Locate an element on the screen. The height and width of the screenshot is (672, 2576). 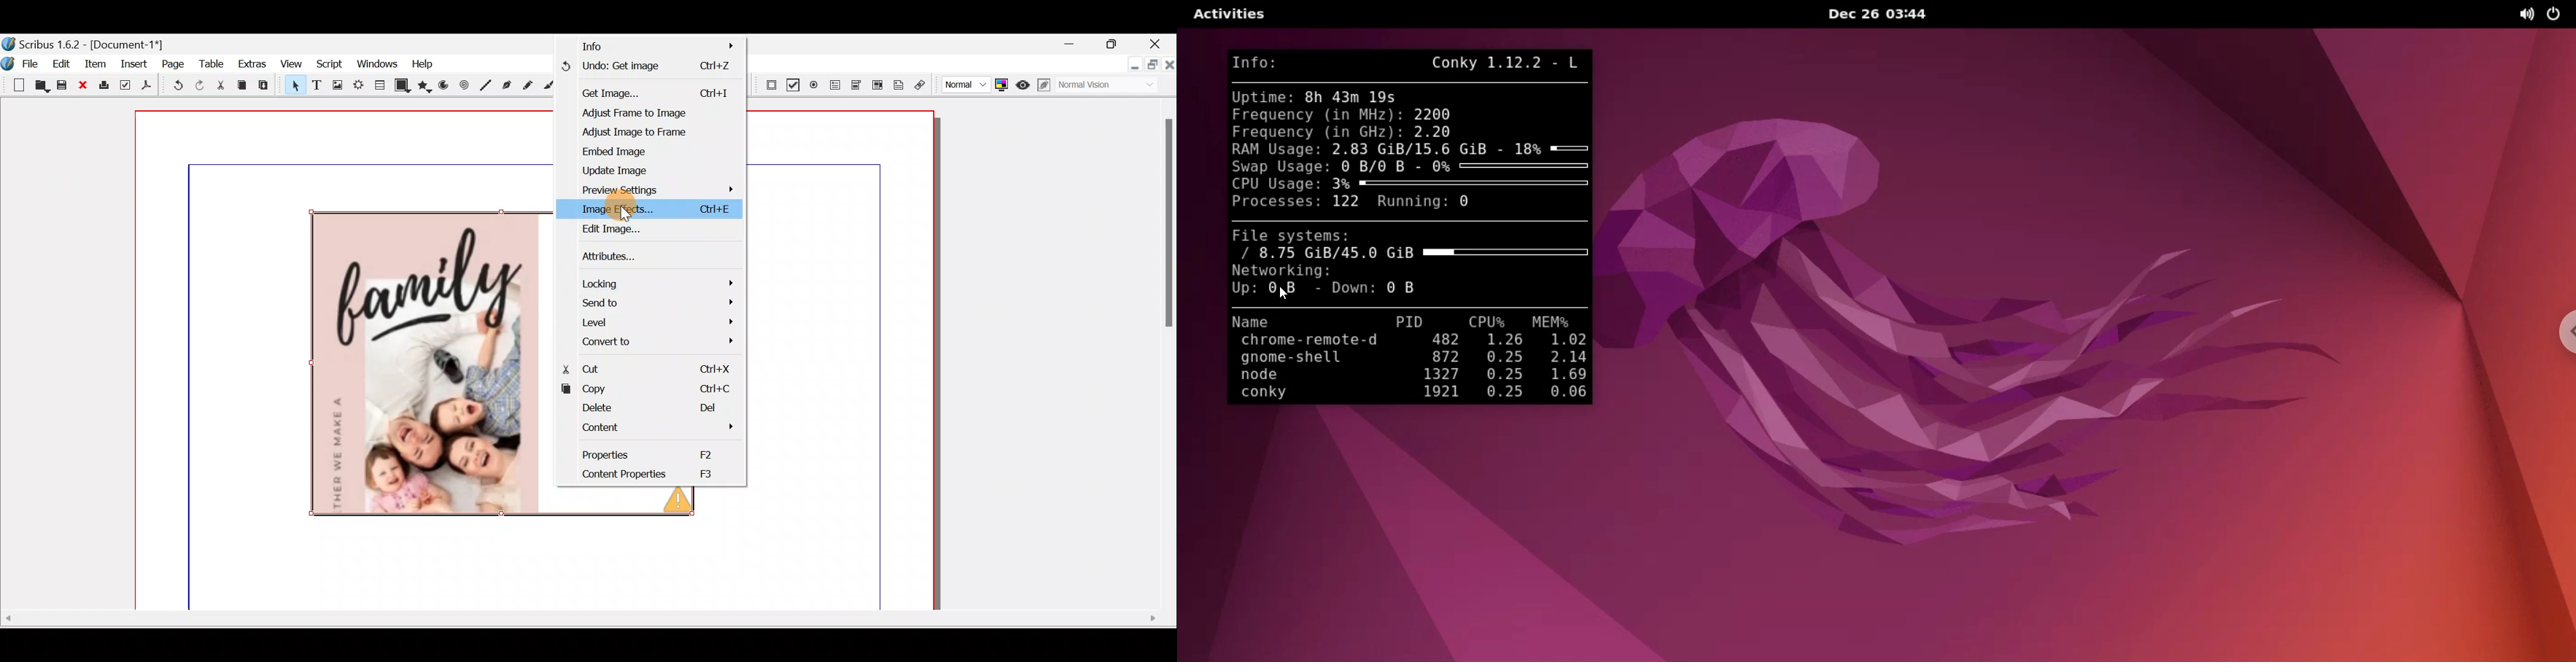
Content properties is located at coordinates (643, 475).